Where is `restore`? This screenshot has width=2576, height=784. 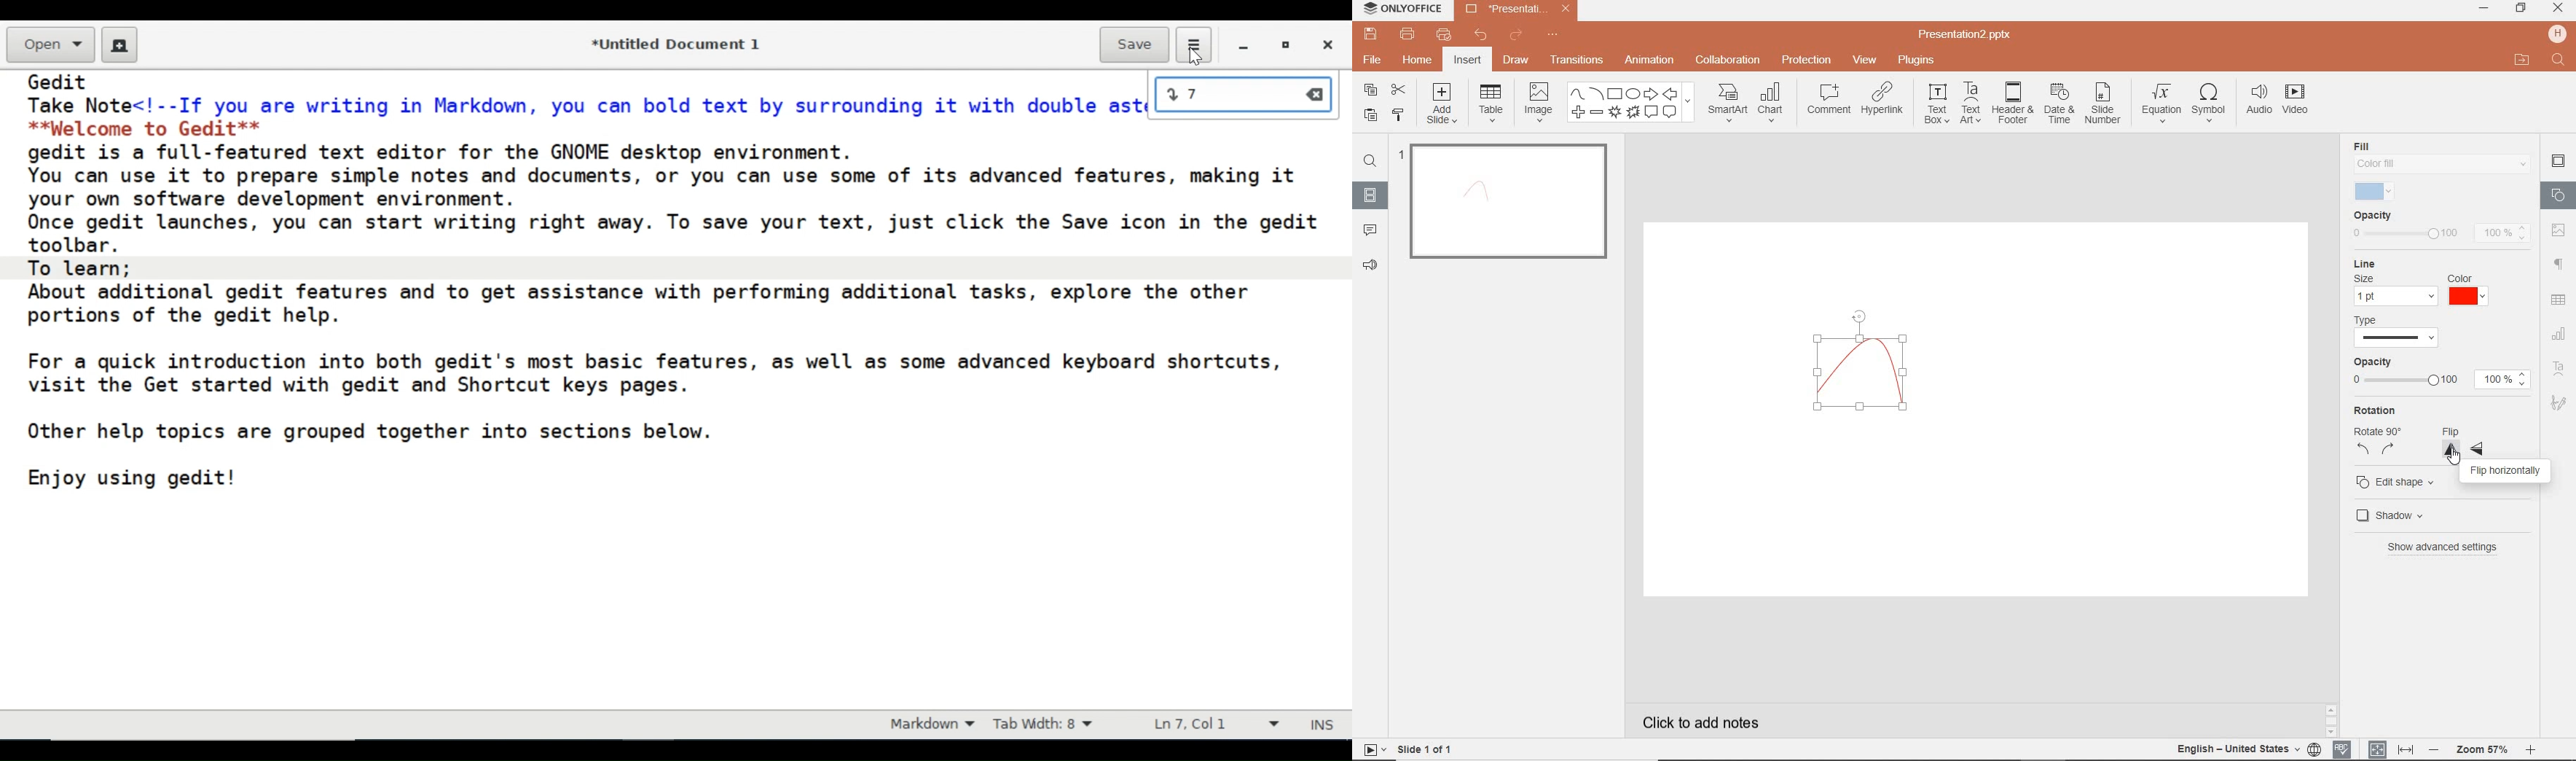 restore is located at coordinates (1287, 47).